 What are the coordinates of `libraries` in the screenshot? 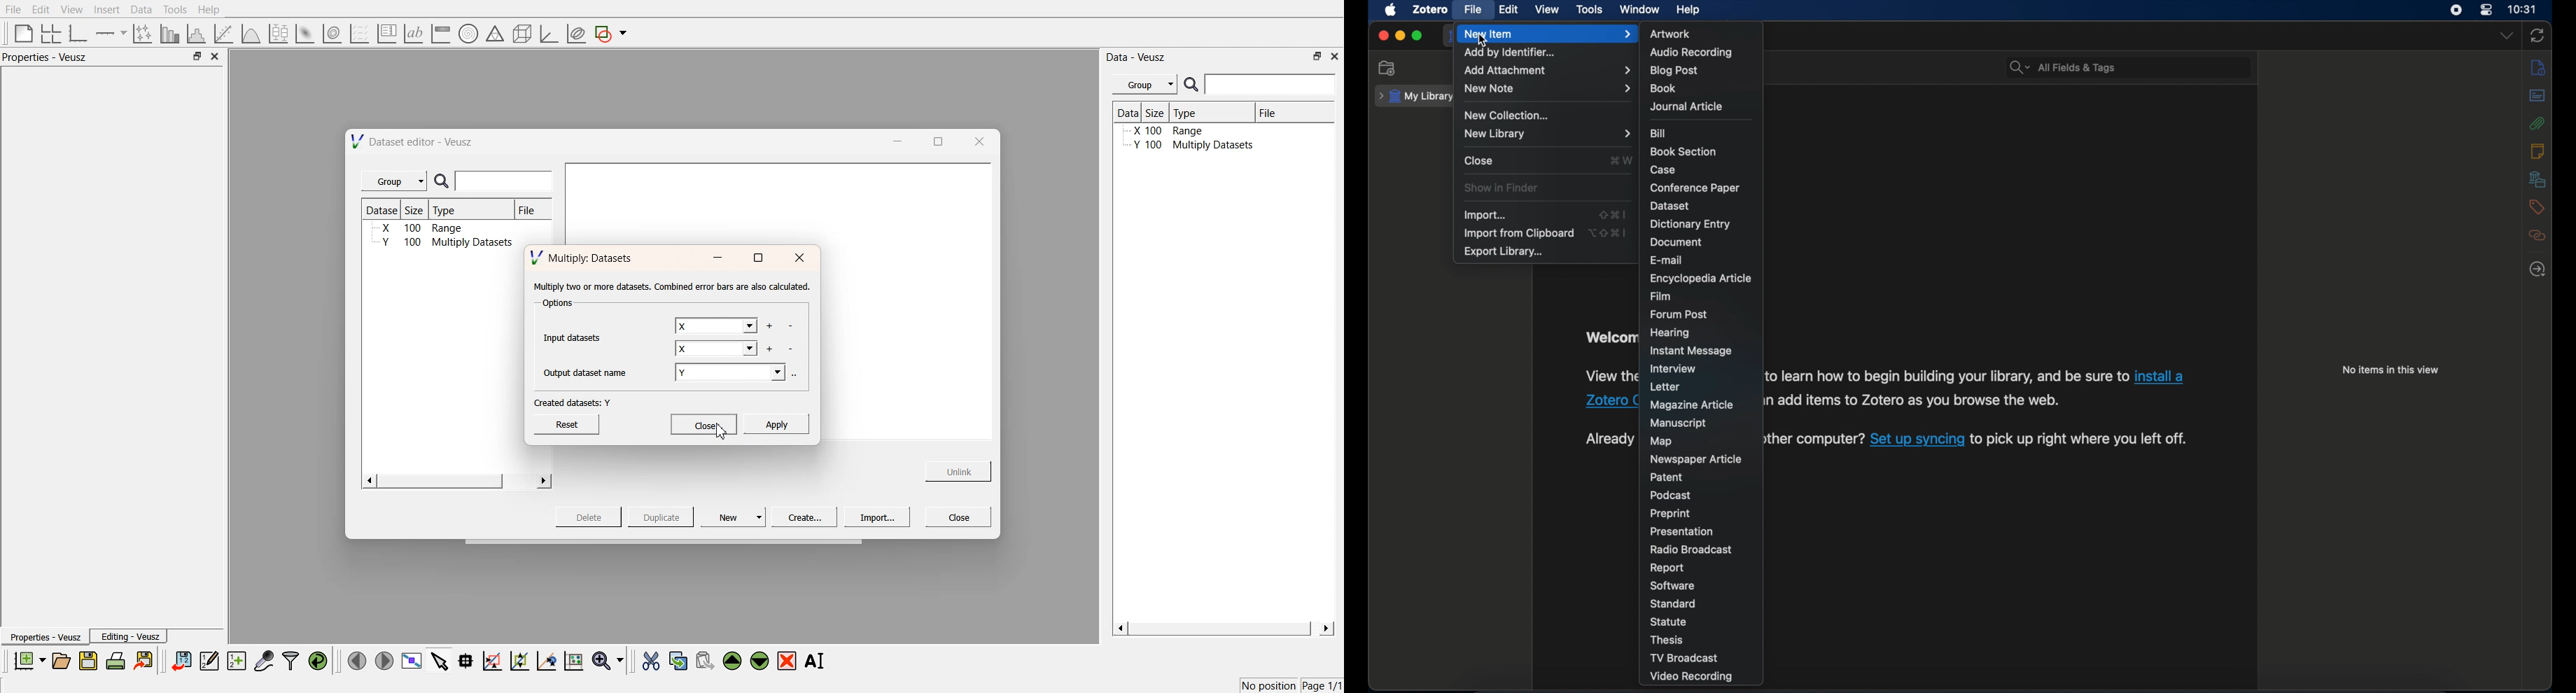 It's located at (2538, 179).